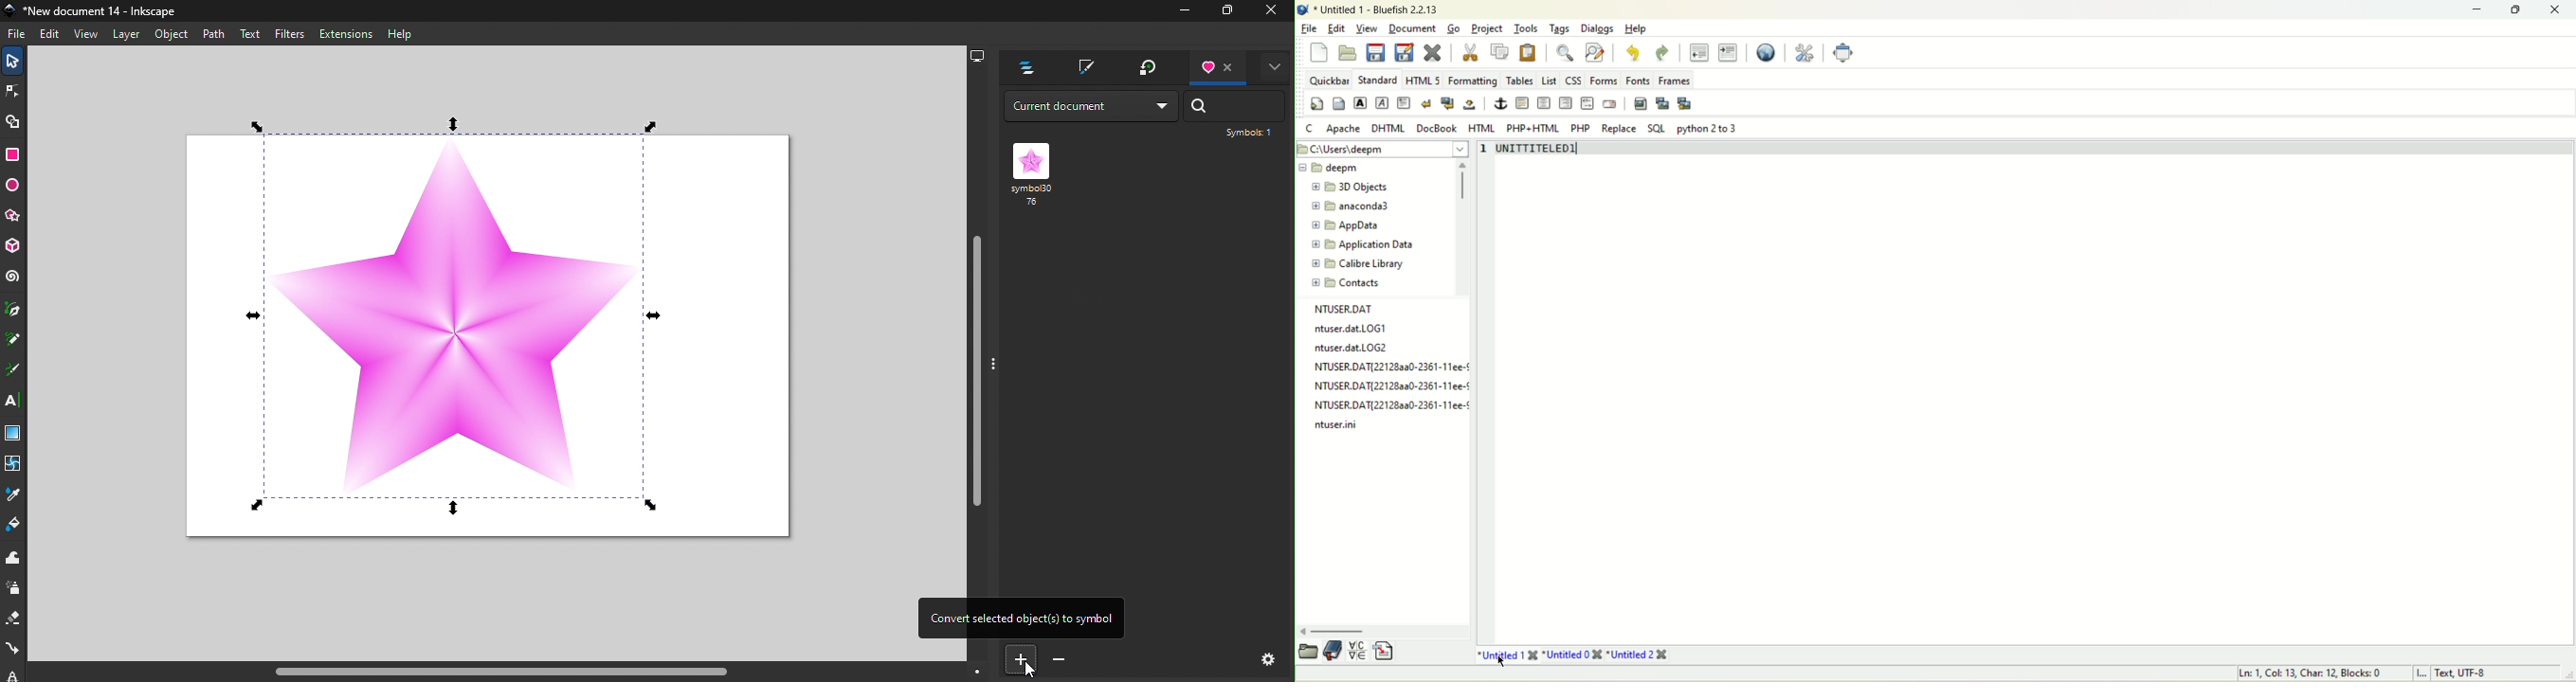  What do you see at coordinates (1520, 80) in the screenshot?
I see `Tables` at bounding box center [1520, 80].